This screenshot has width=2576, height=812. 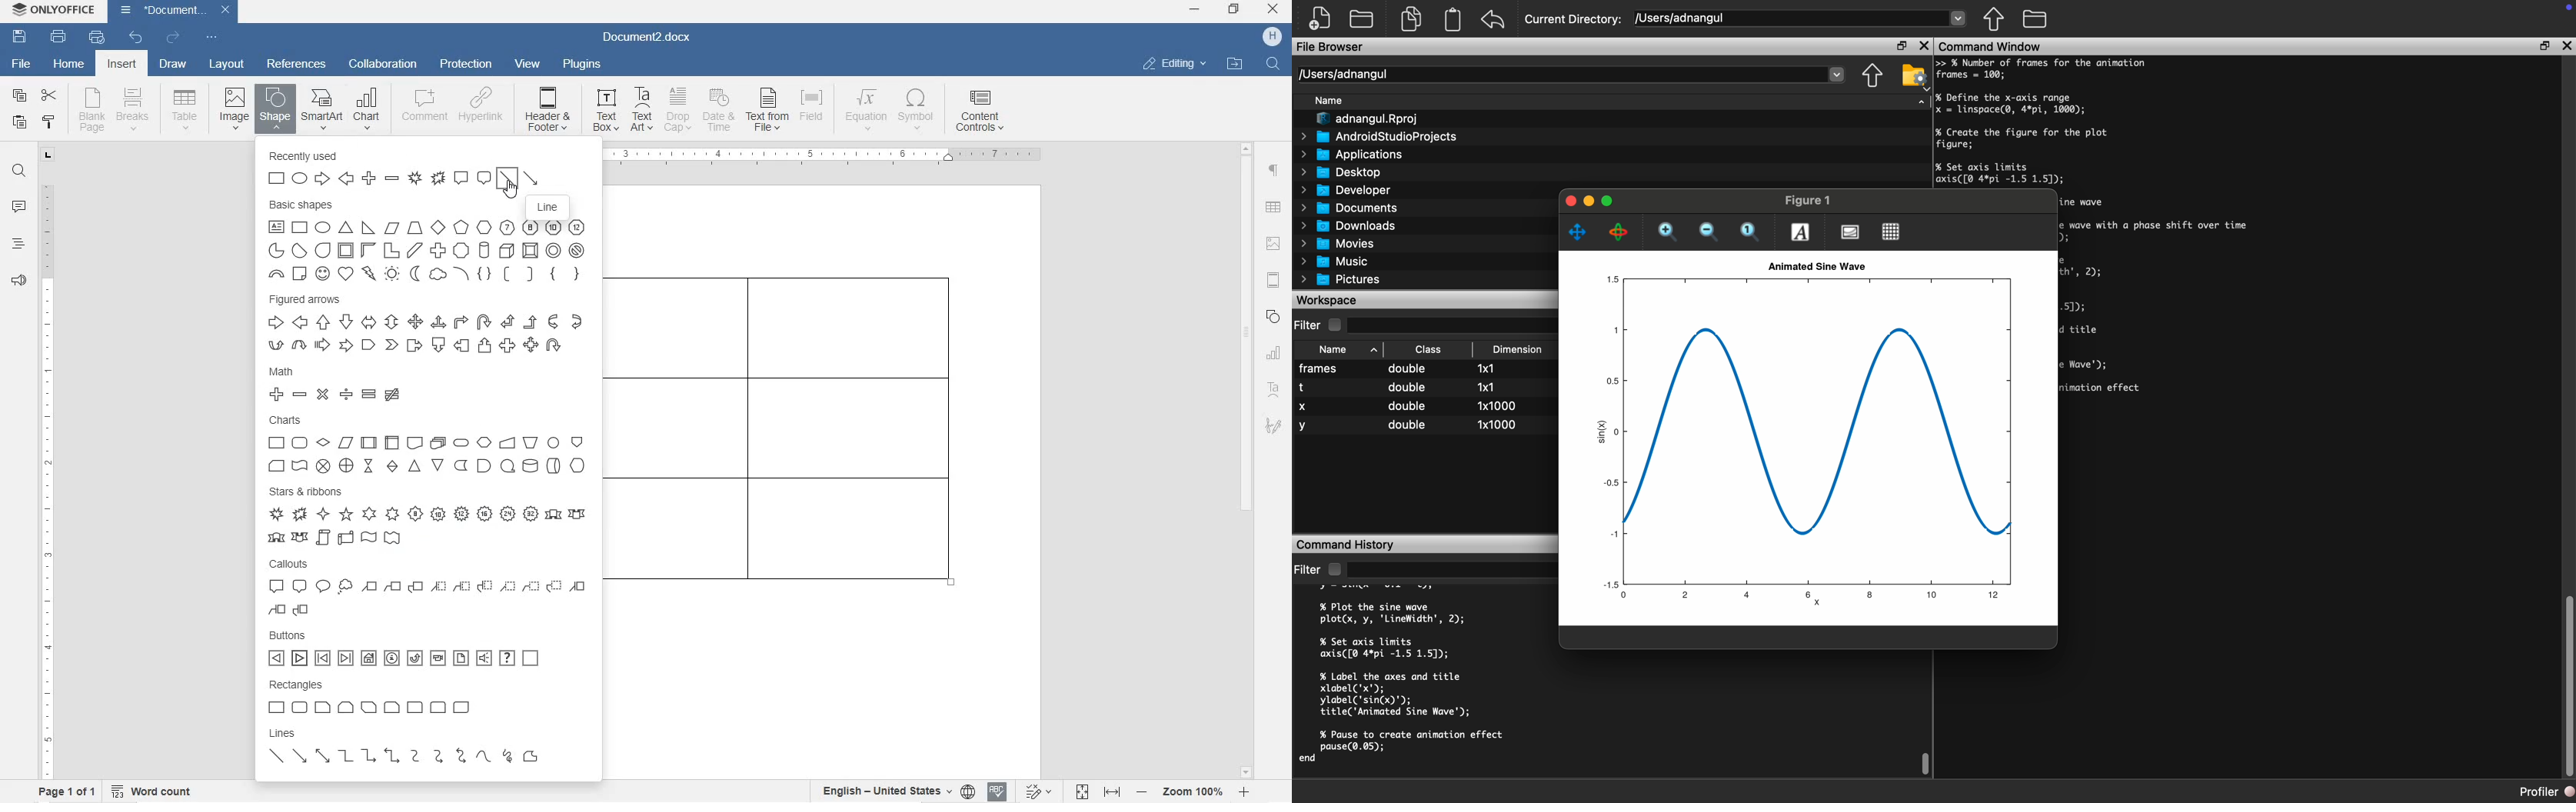 I want to click on lines, so click(x=424, y=752).